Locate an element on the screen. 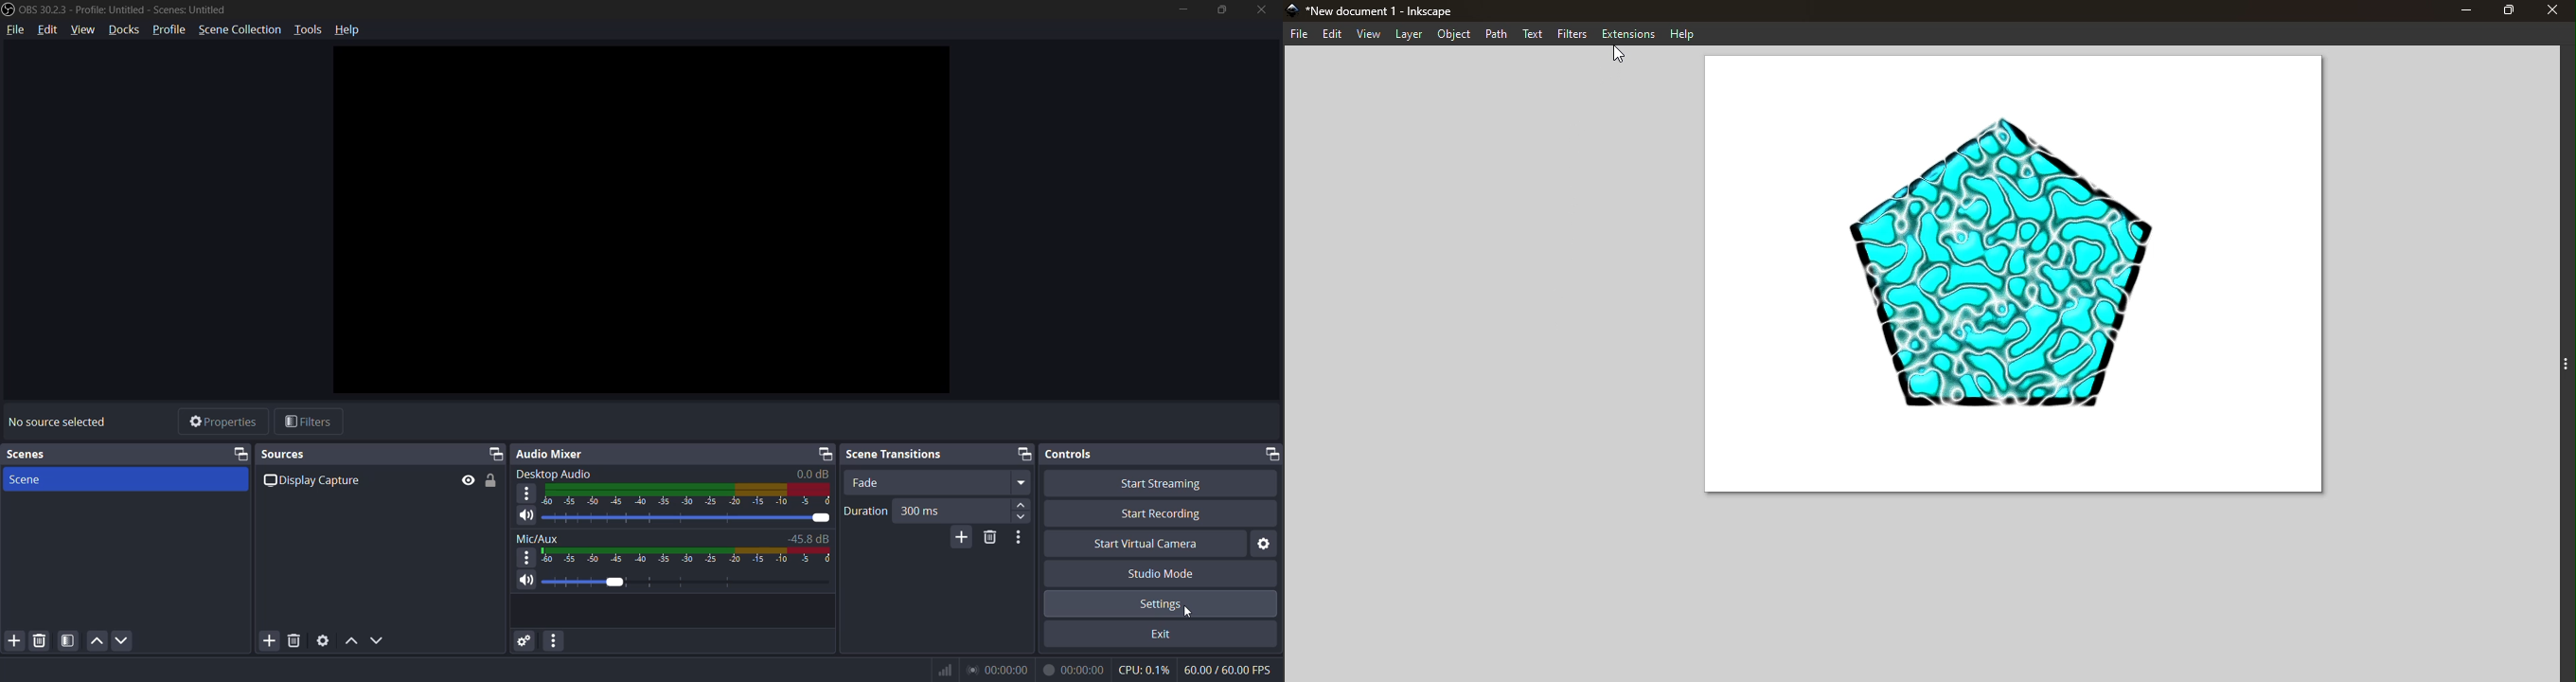 This screenshot has height=700, width=2576. desktop audio is located at coordinates (555, 477).